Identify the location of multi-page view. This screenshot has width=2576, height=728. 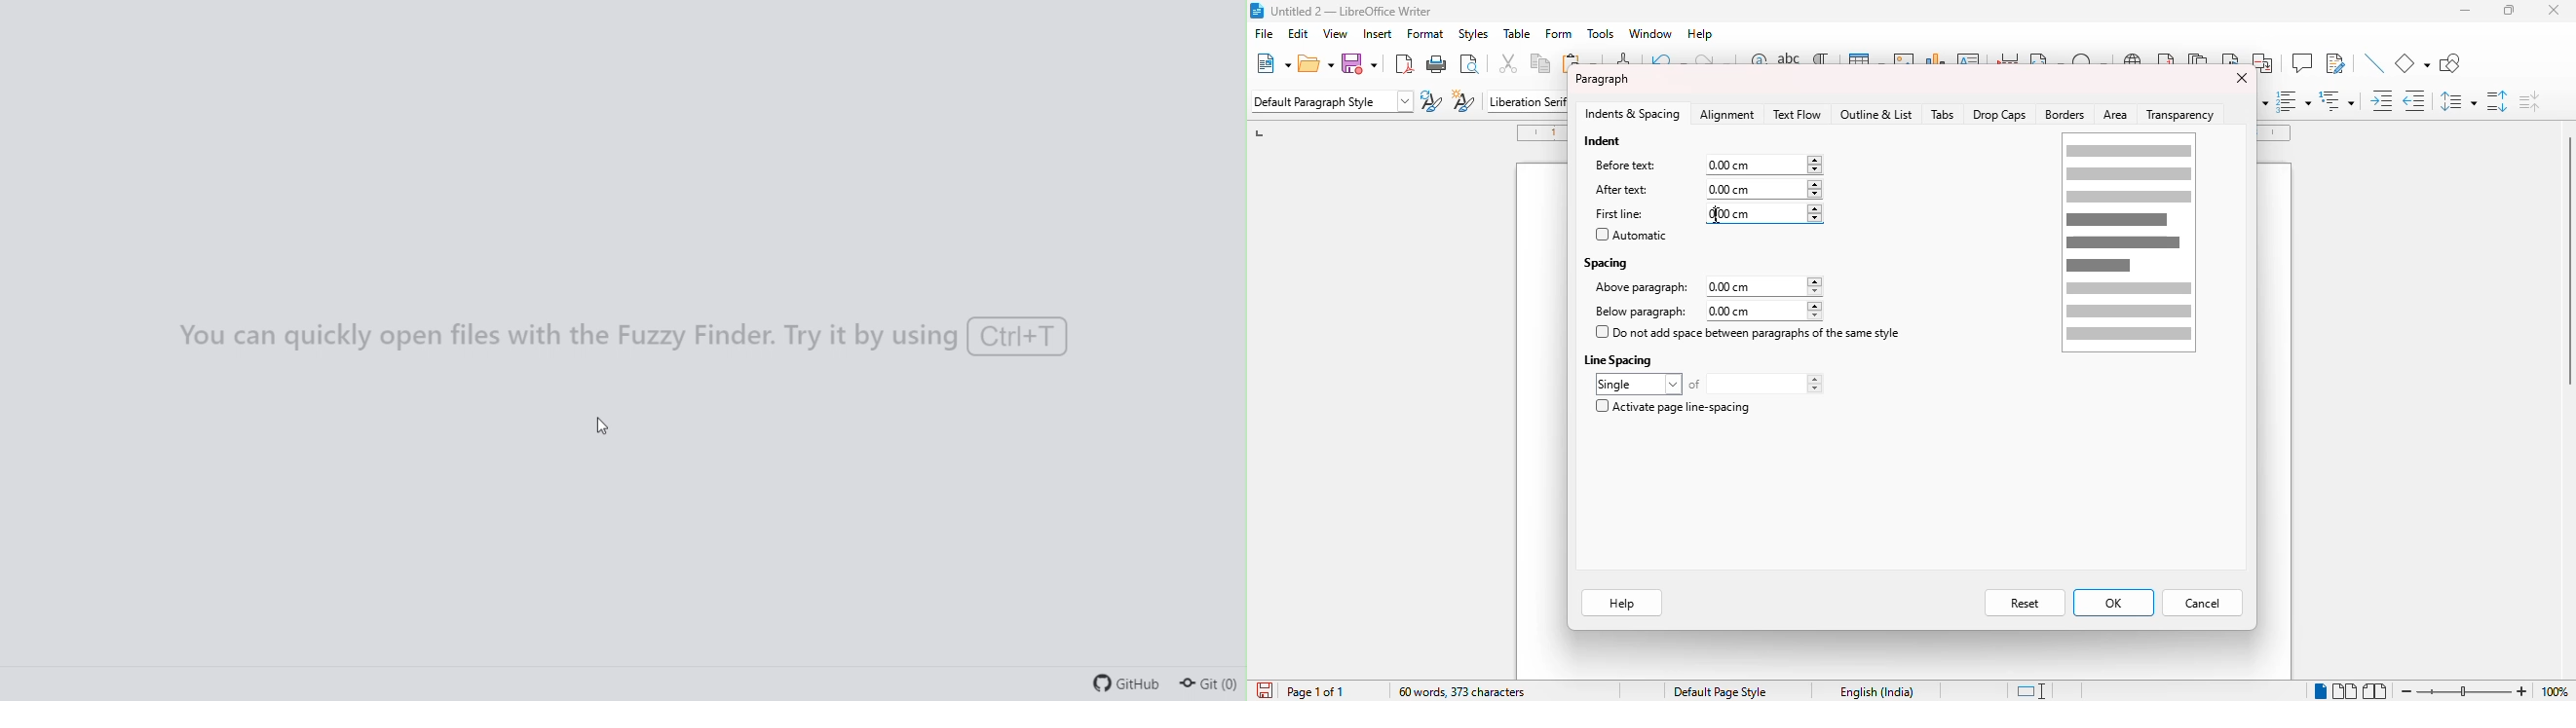
(2345, 690).